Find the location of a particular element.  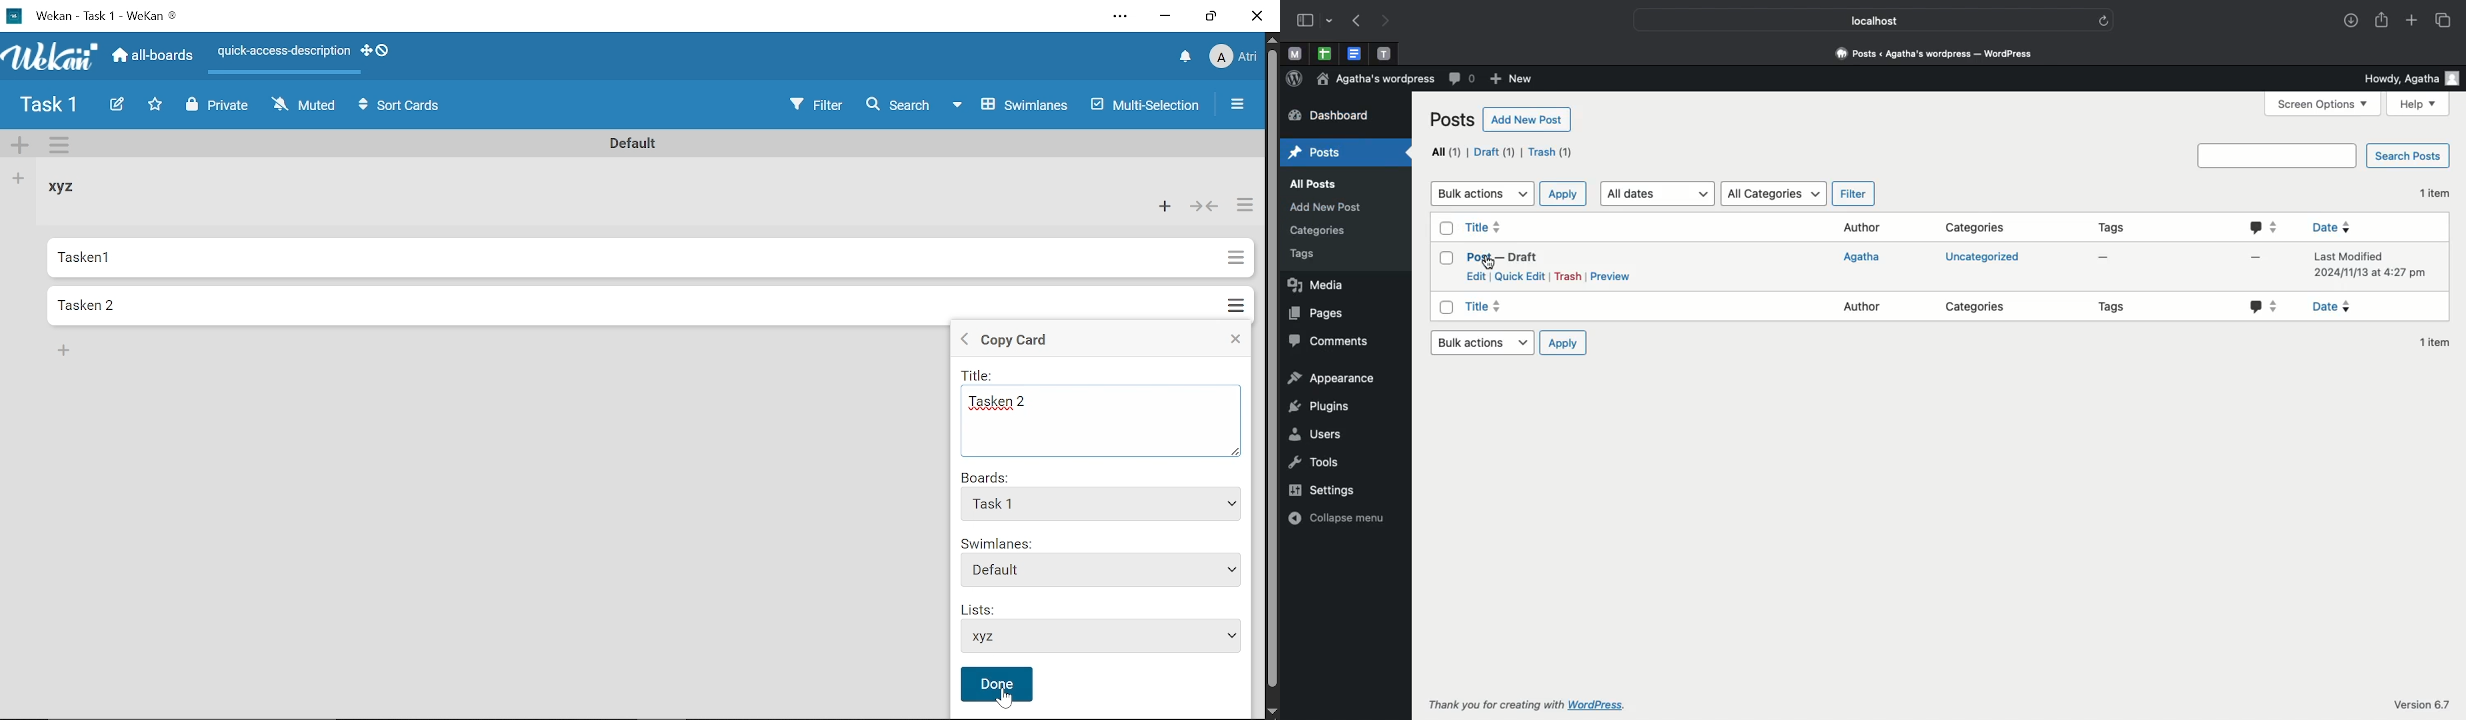

Swimlanes is located at coordinates (1102, 544).